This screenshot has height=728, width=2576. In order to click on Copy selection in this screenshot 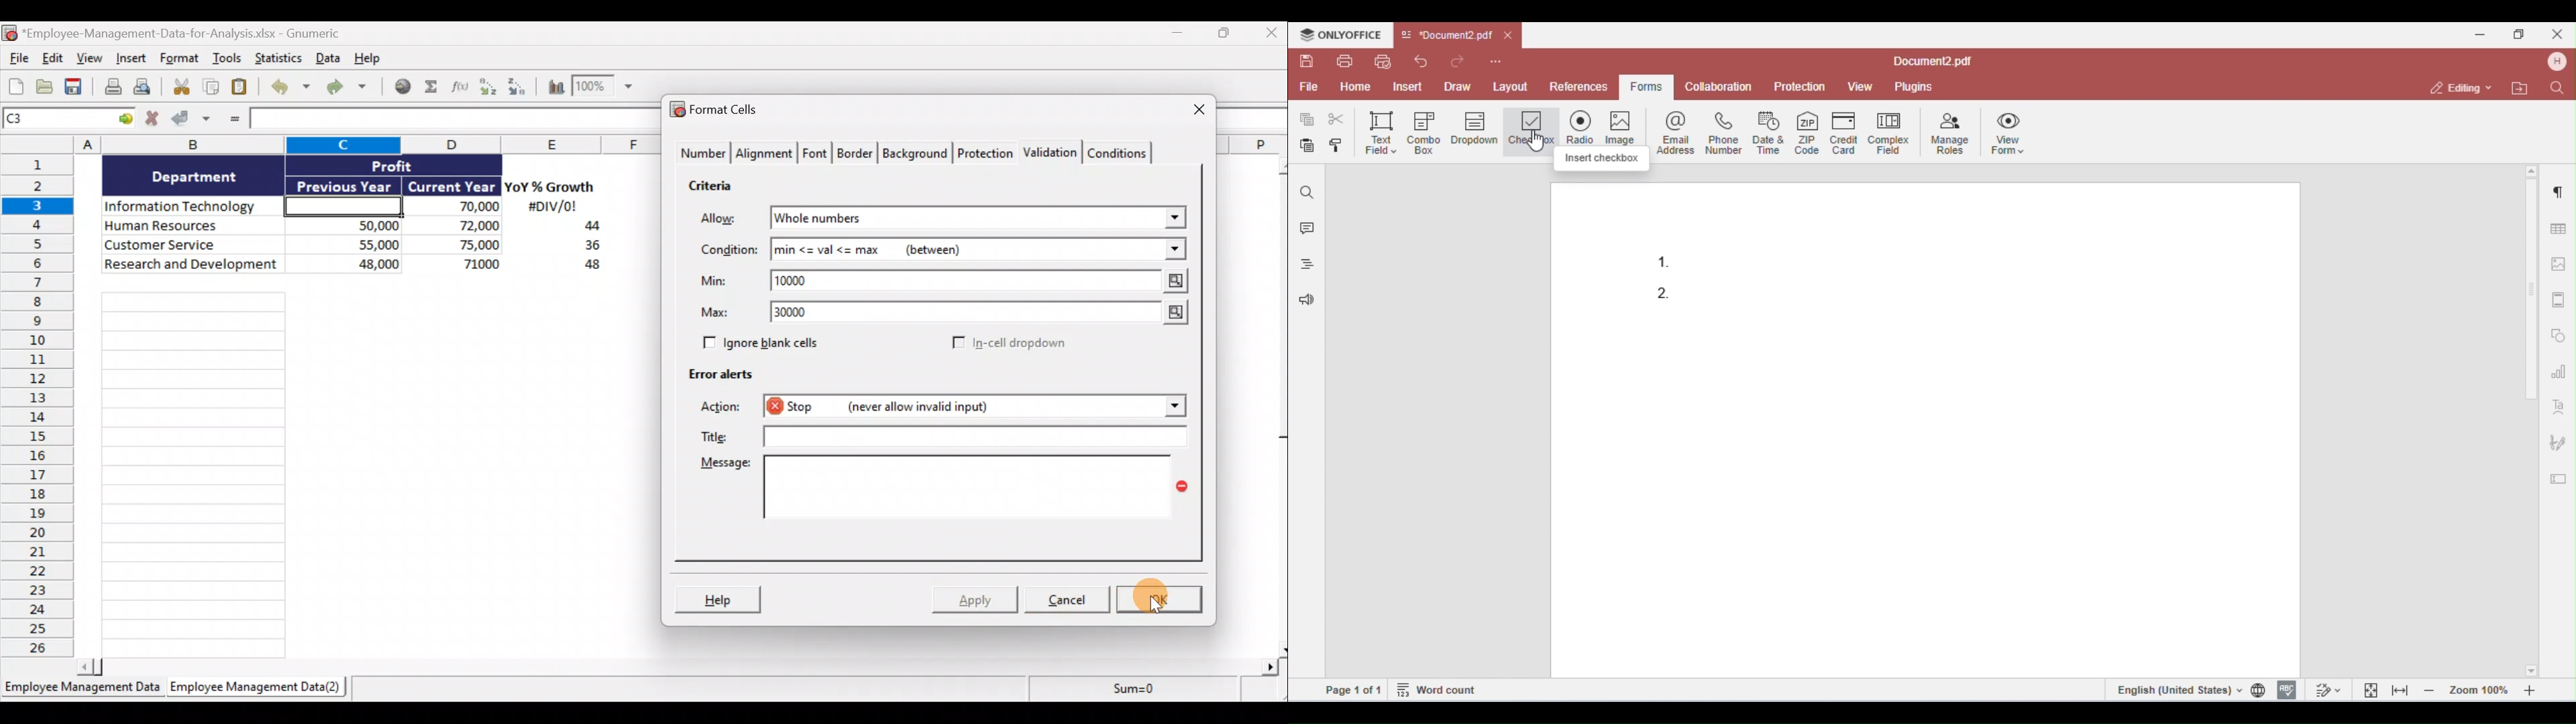, I will do `click(211, 87)`.